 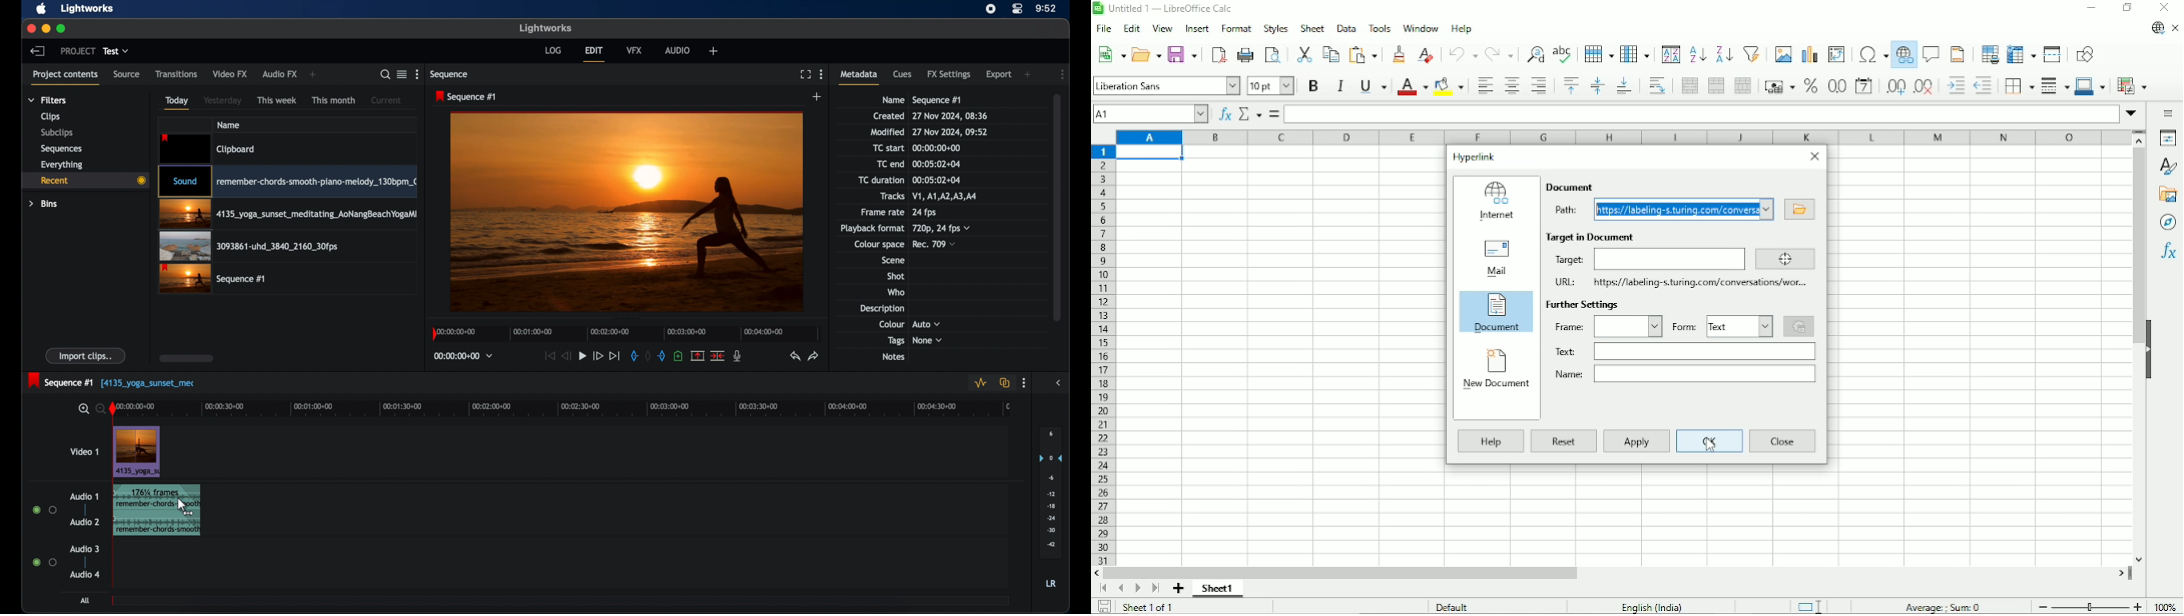 I want to click on A1, so click(x=1152, y=115).